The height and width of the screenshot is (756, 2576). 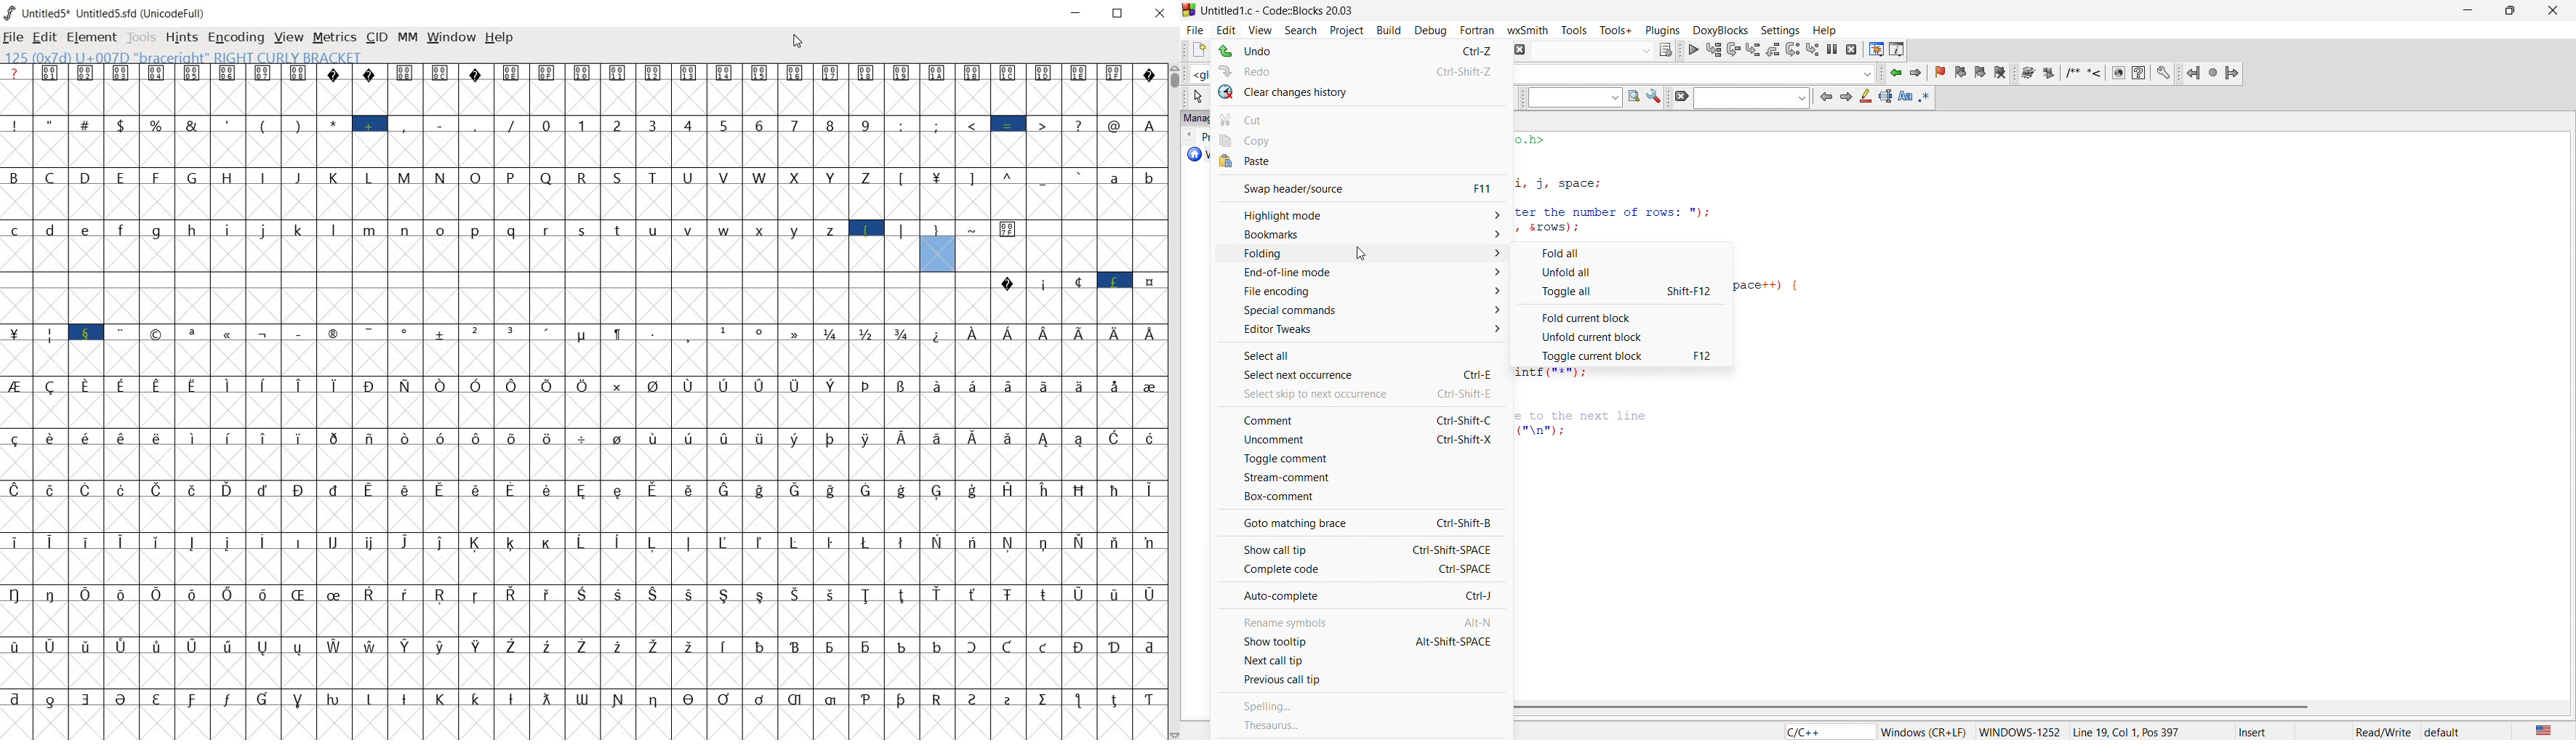 What do you see at coordinates (1753, 49) in the screenshot?
I see `step into` at bounding box center [1753, 49].